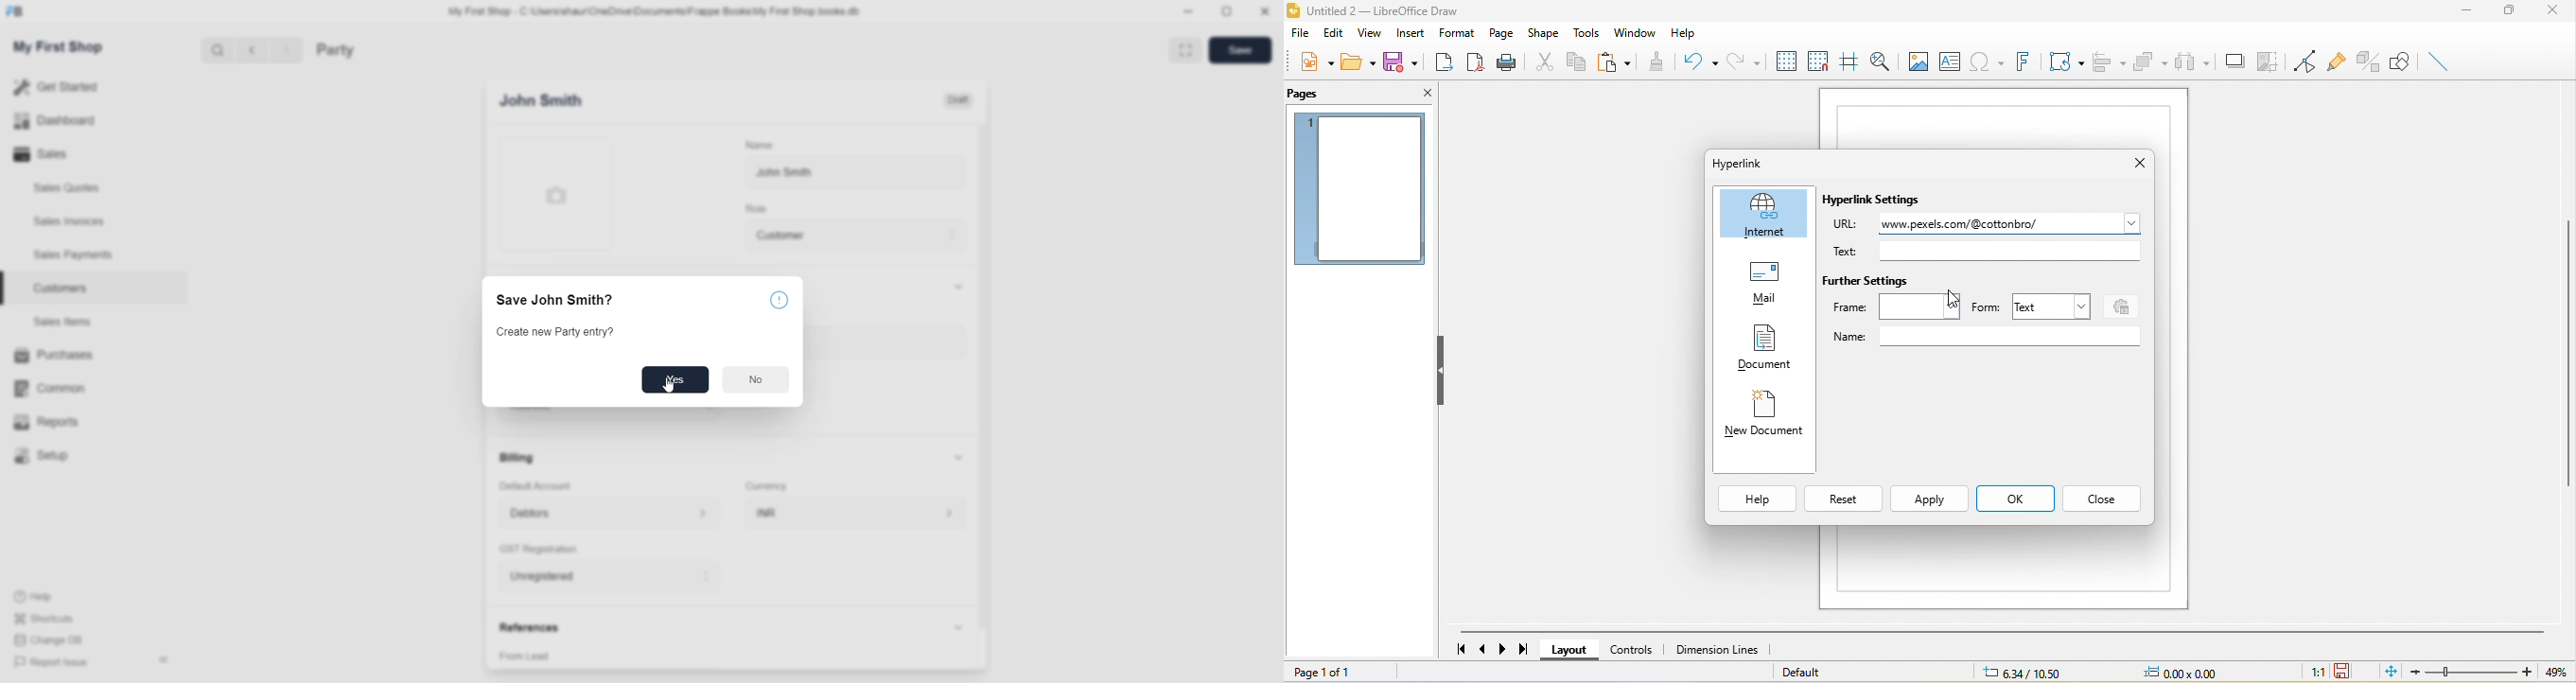 The width and height of the screenshot is (2576, 700). Describe the element at coordinates (1357, 65) in the screenshot. I see `open` at that location.